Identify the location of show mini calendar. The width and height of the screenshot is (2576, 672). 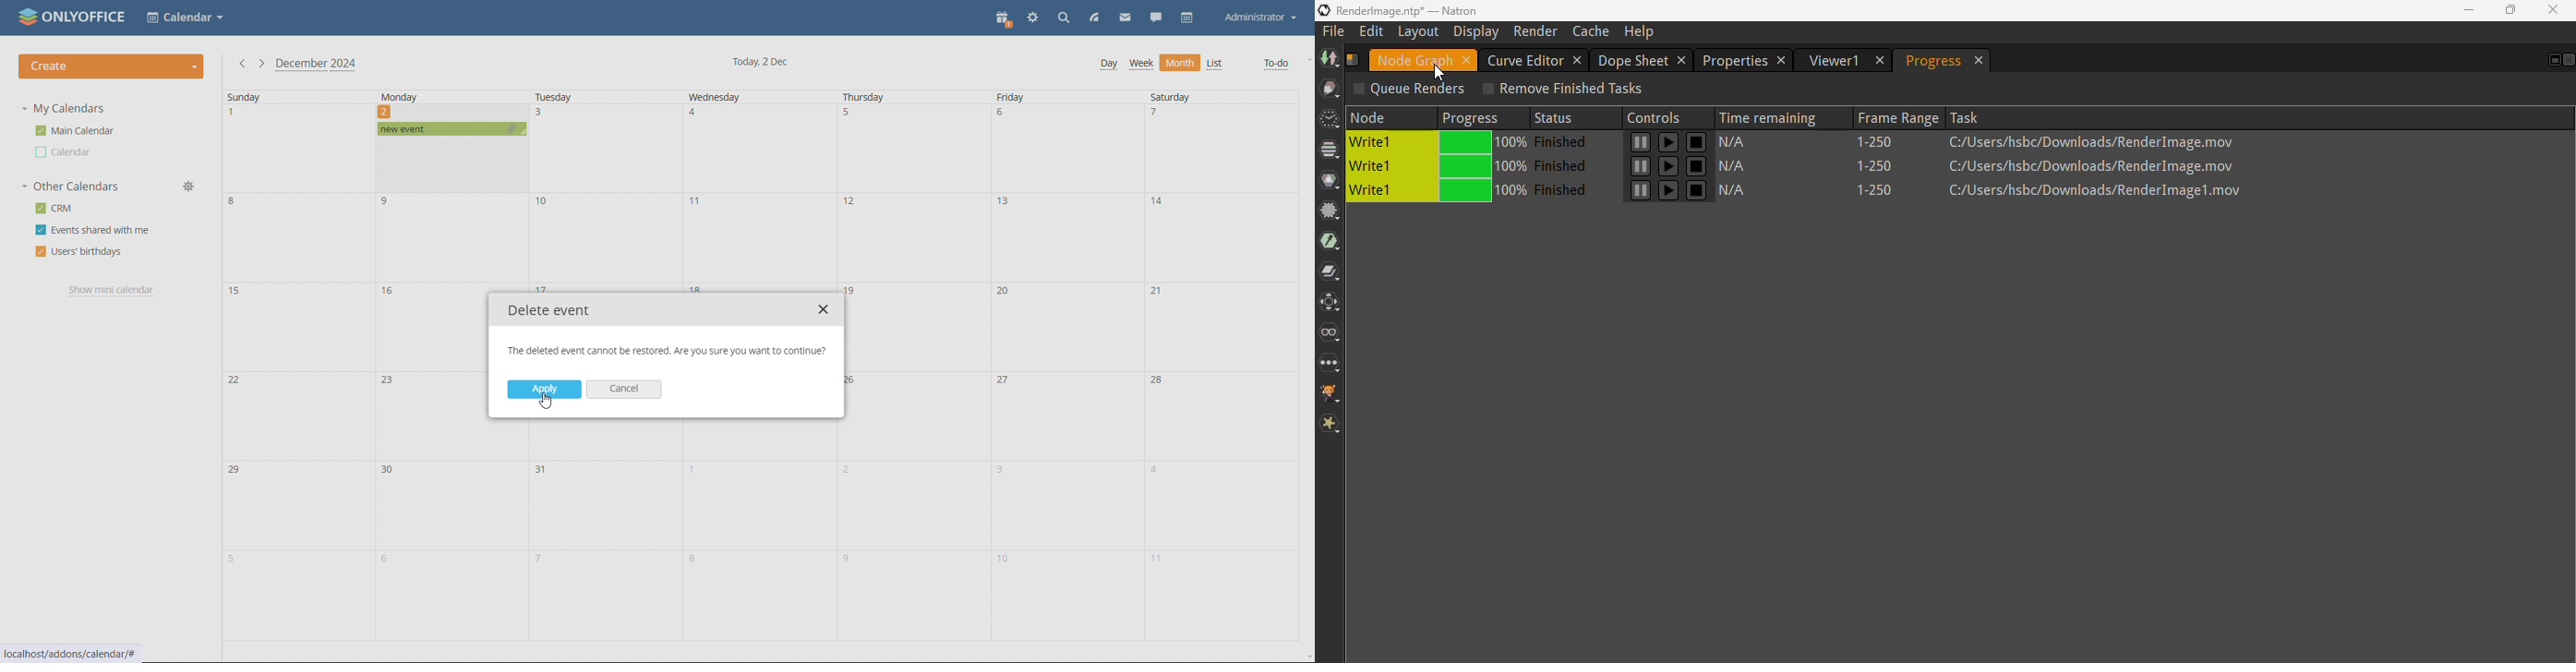
(112, 290).